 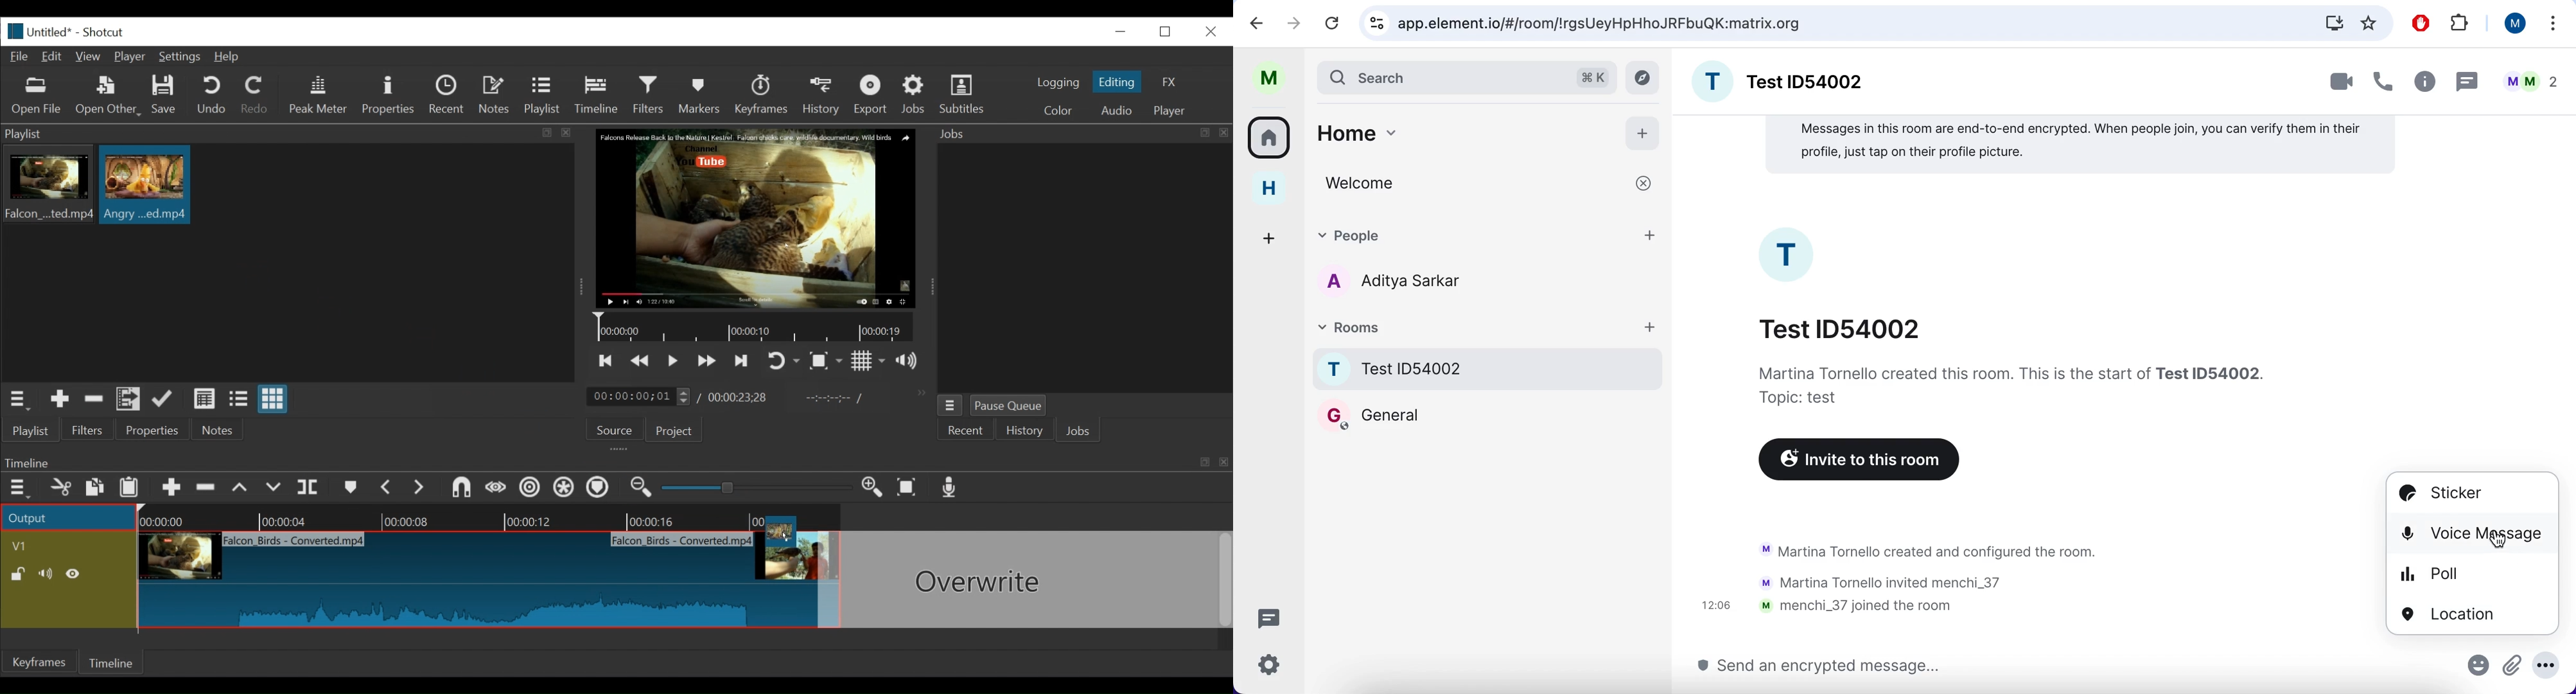 I want to click on playlist panel, so click(x=283, y=134).